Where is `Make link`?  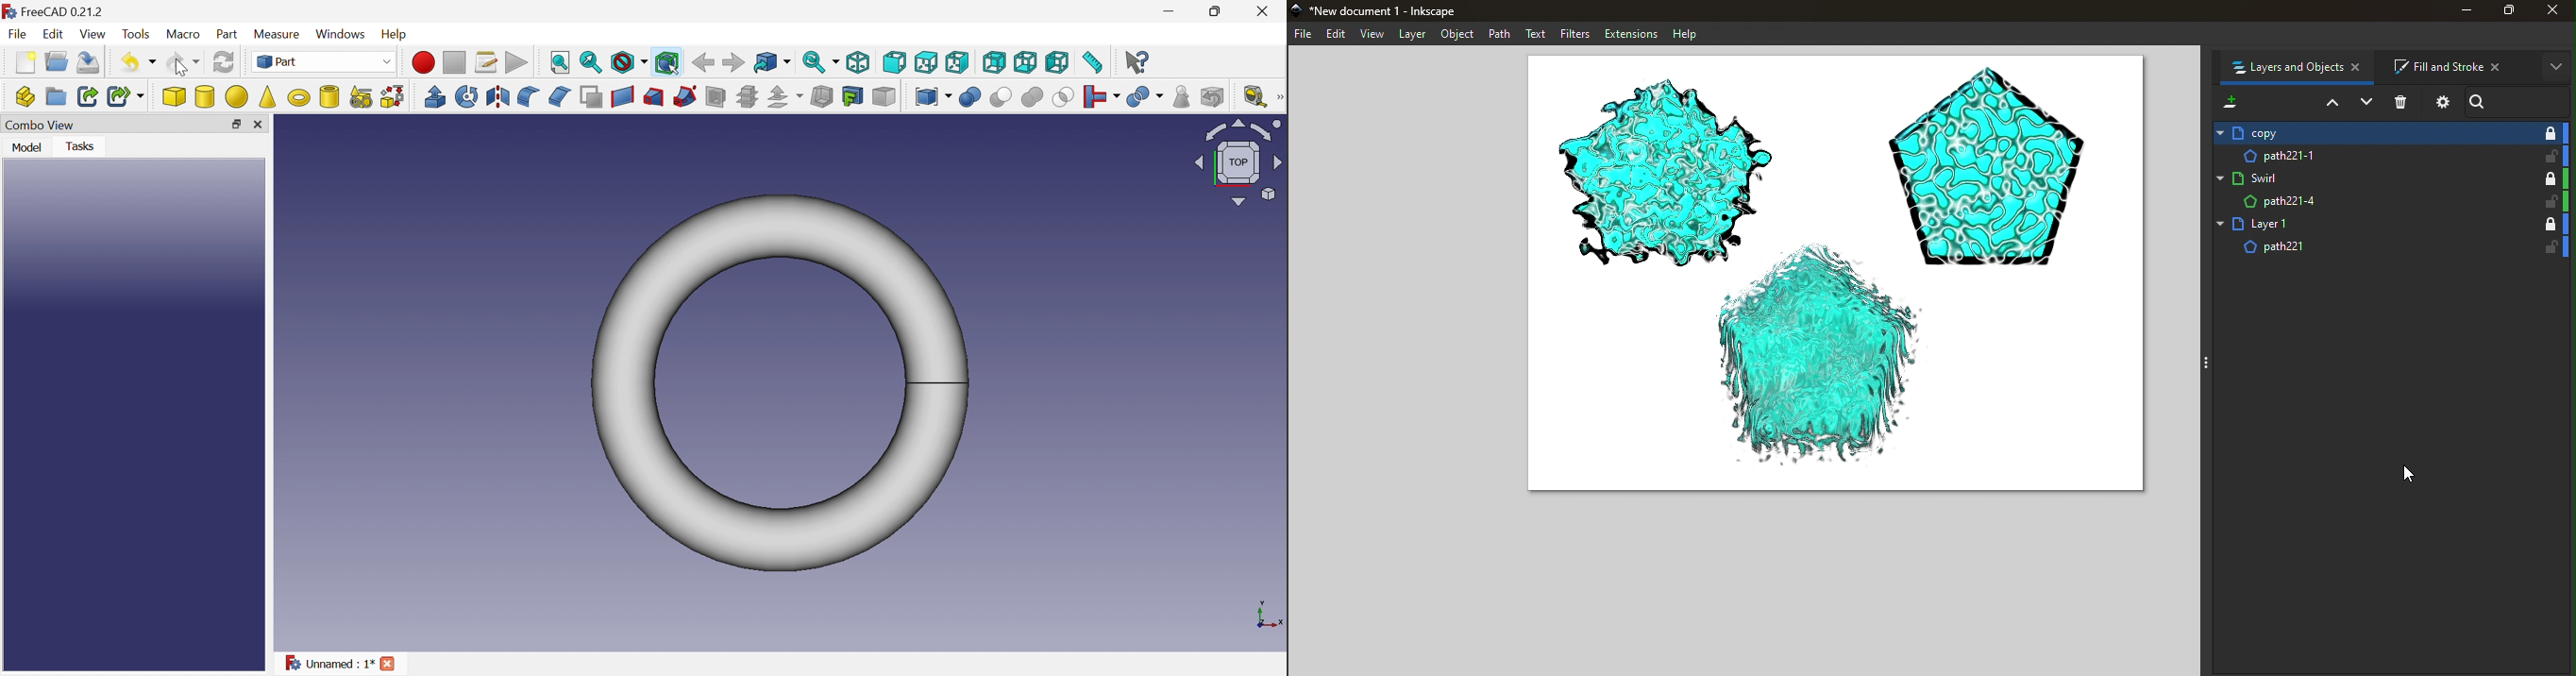
Make link is located at coordinates (88, 97).